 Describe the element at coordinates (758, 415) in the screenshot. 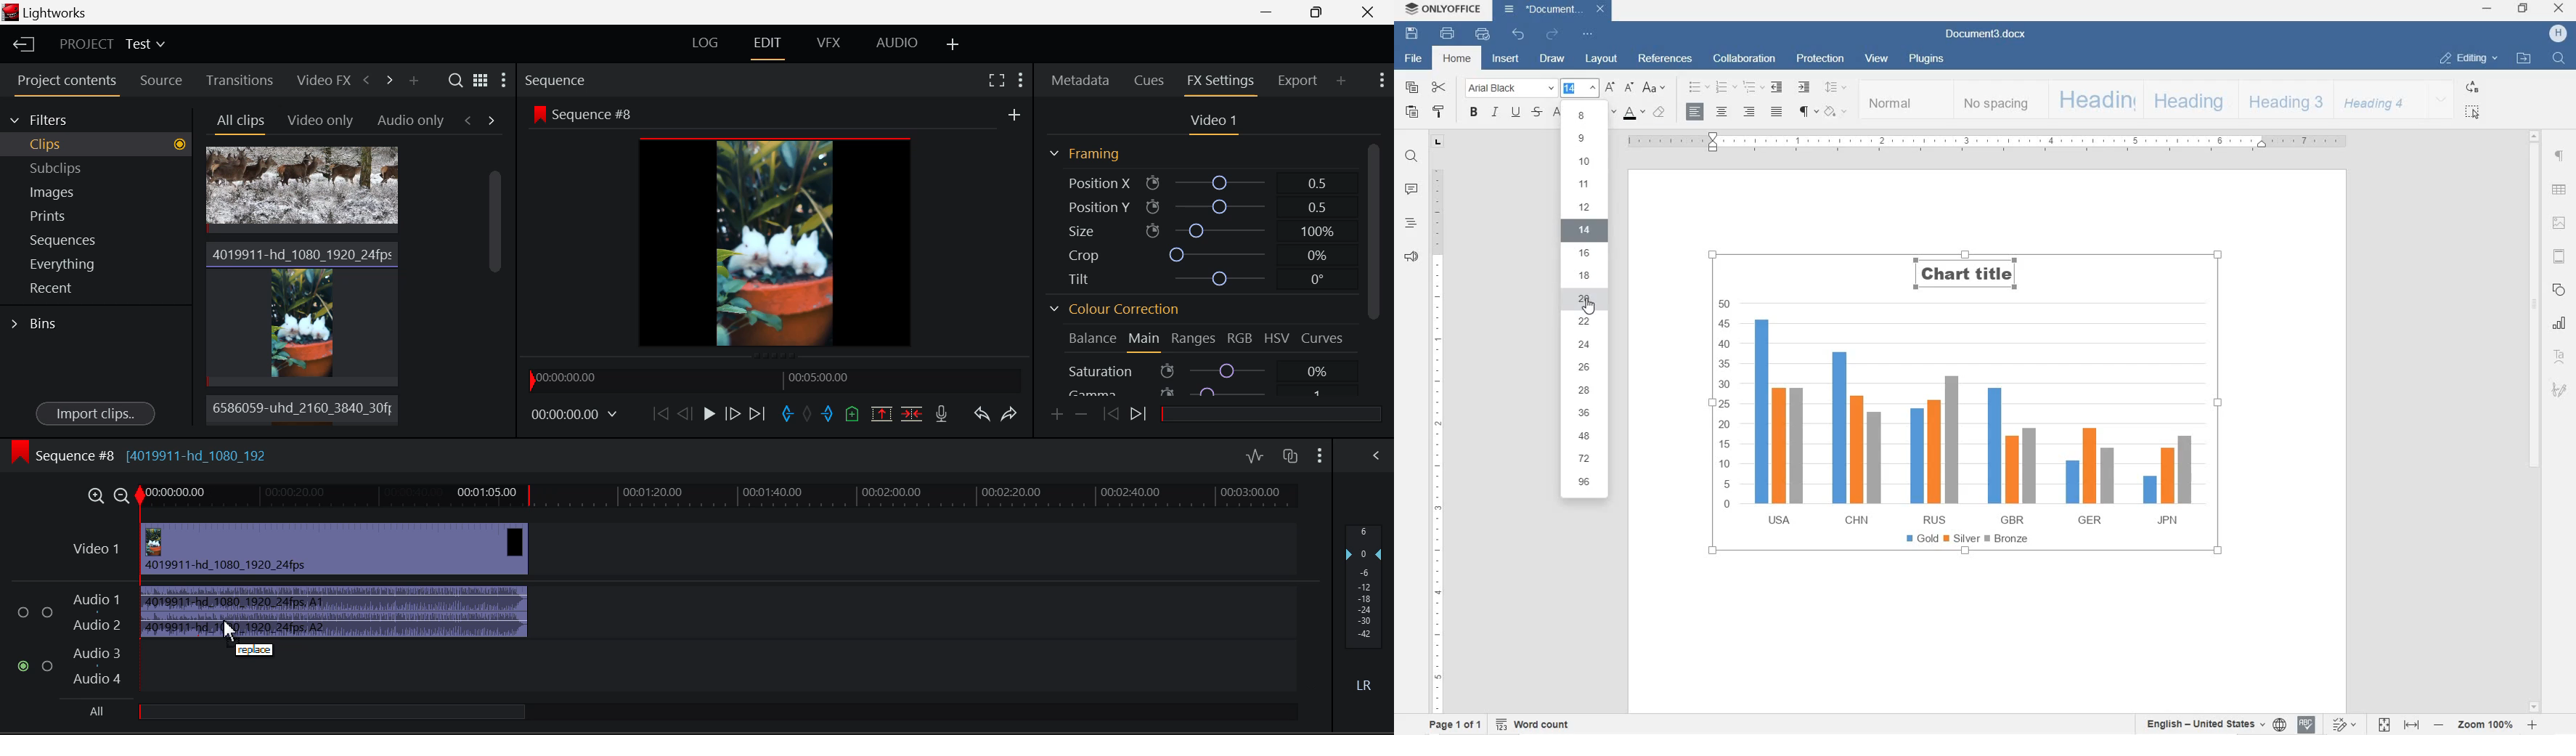

I see `To End` at that location.